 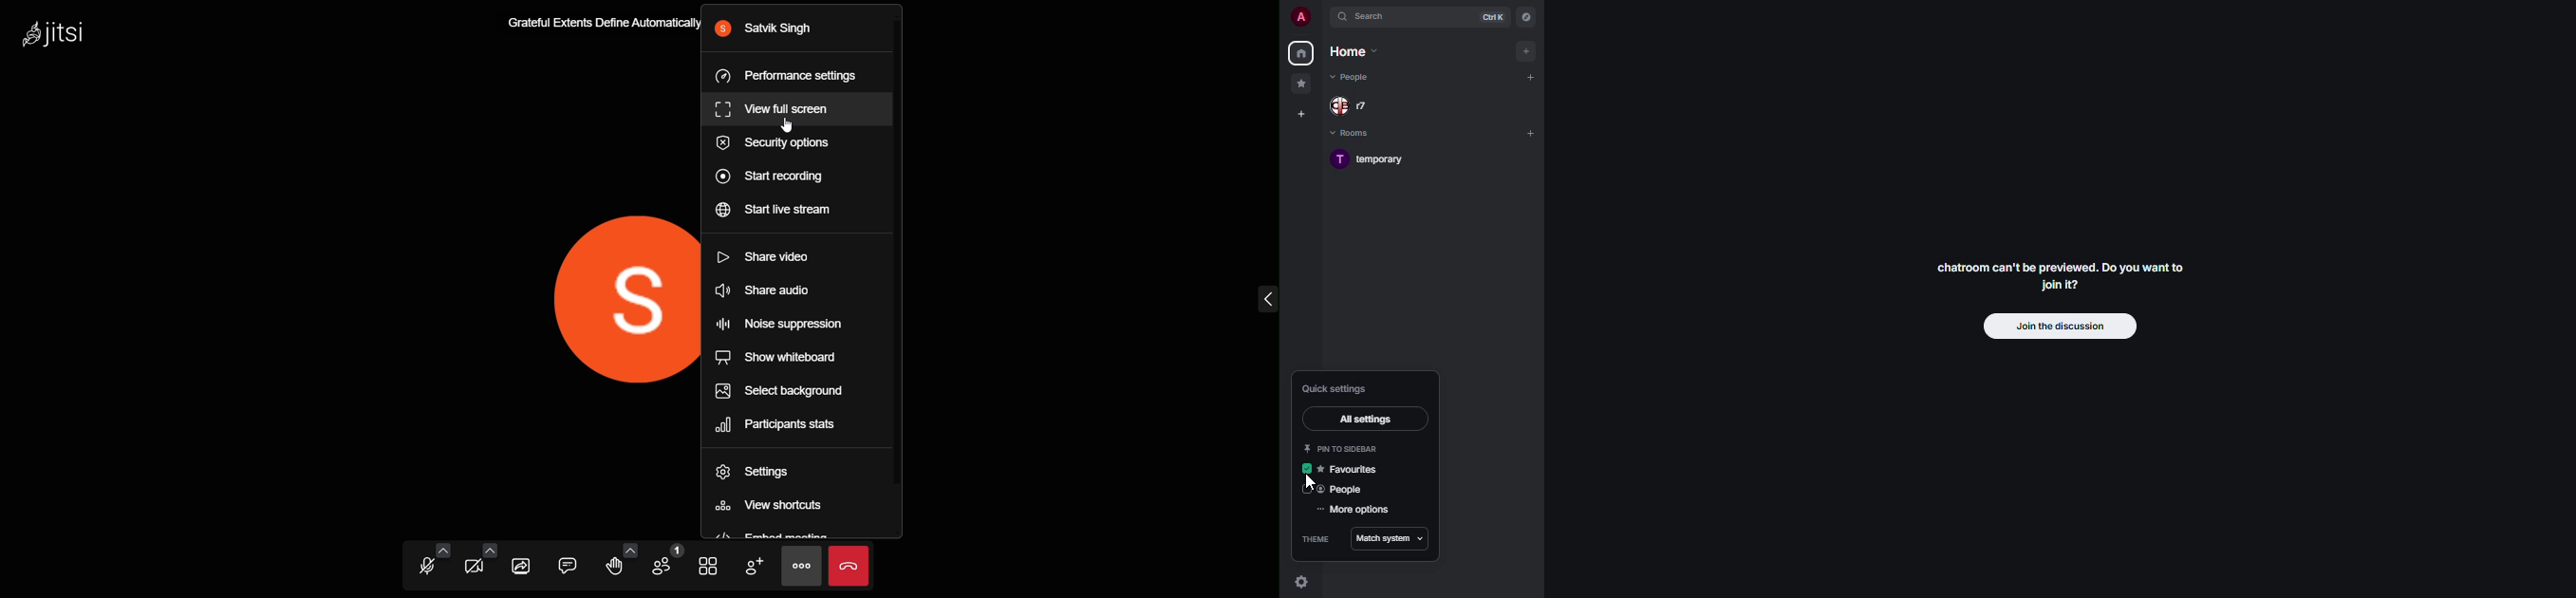 I want to click on add, so click(x=1536, y=134).